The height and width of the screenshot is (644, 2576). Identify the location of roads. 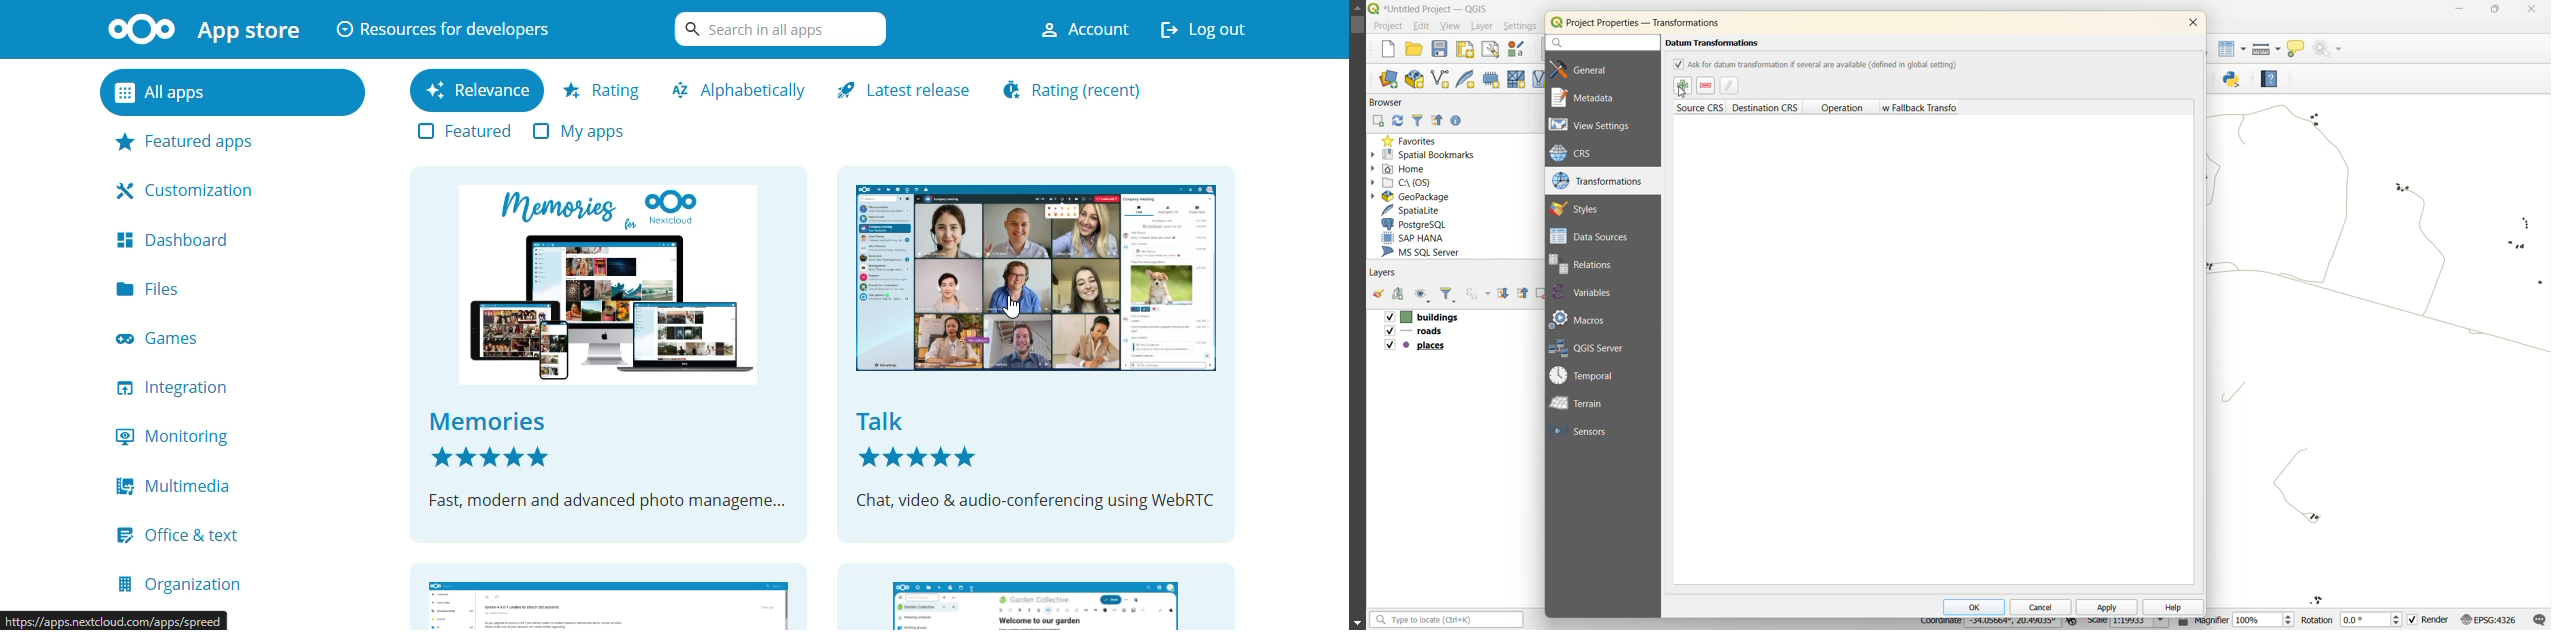
(1414, 332).